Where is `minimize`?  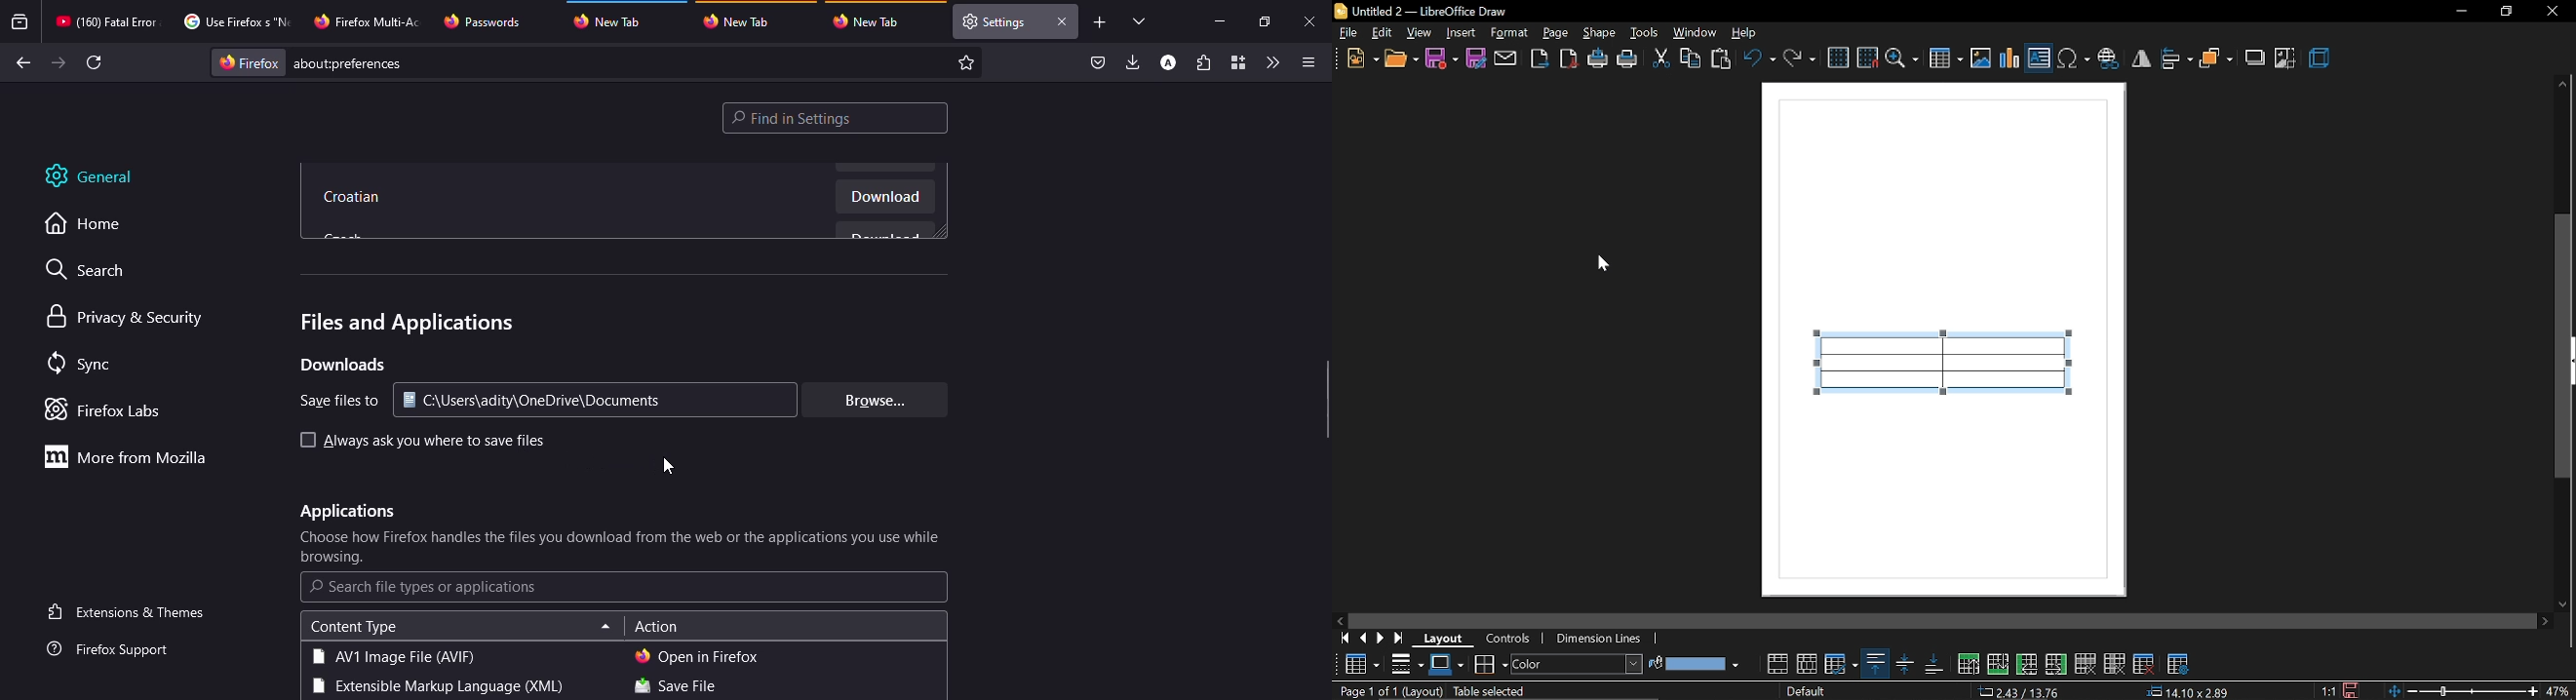
minimize is located at coordinates (2460, 13).